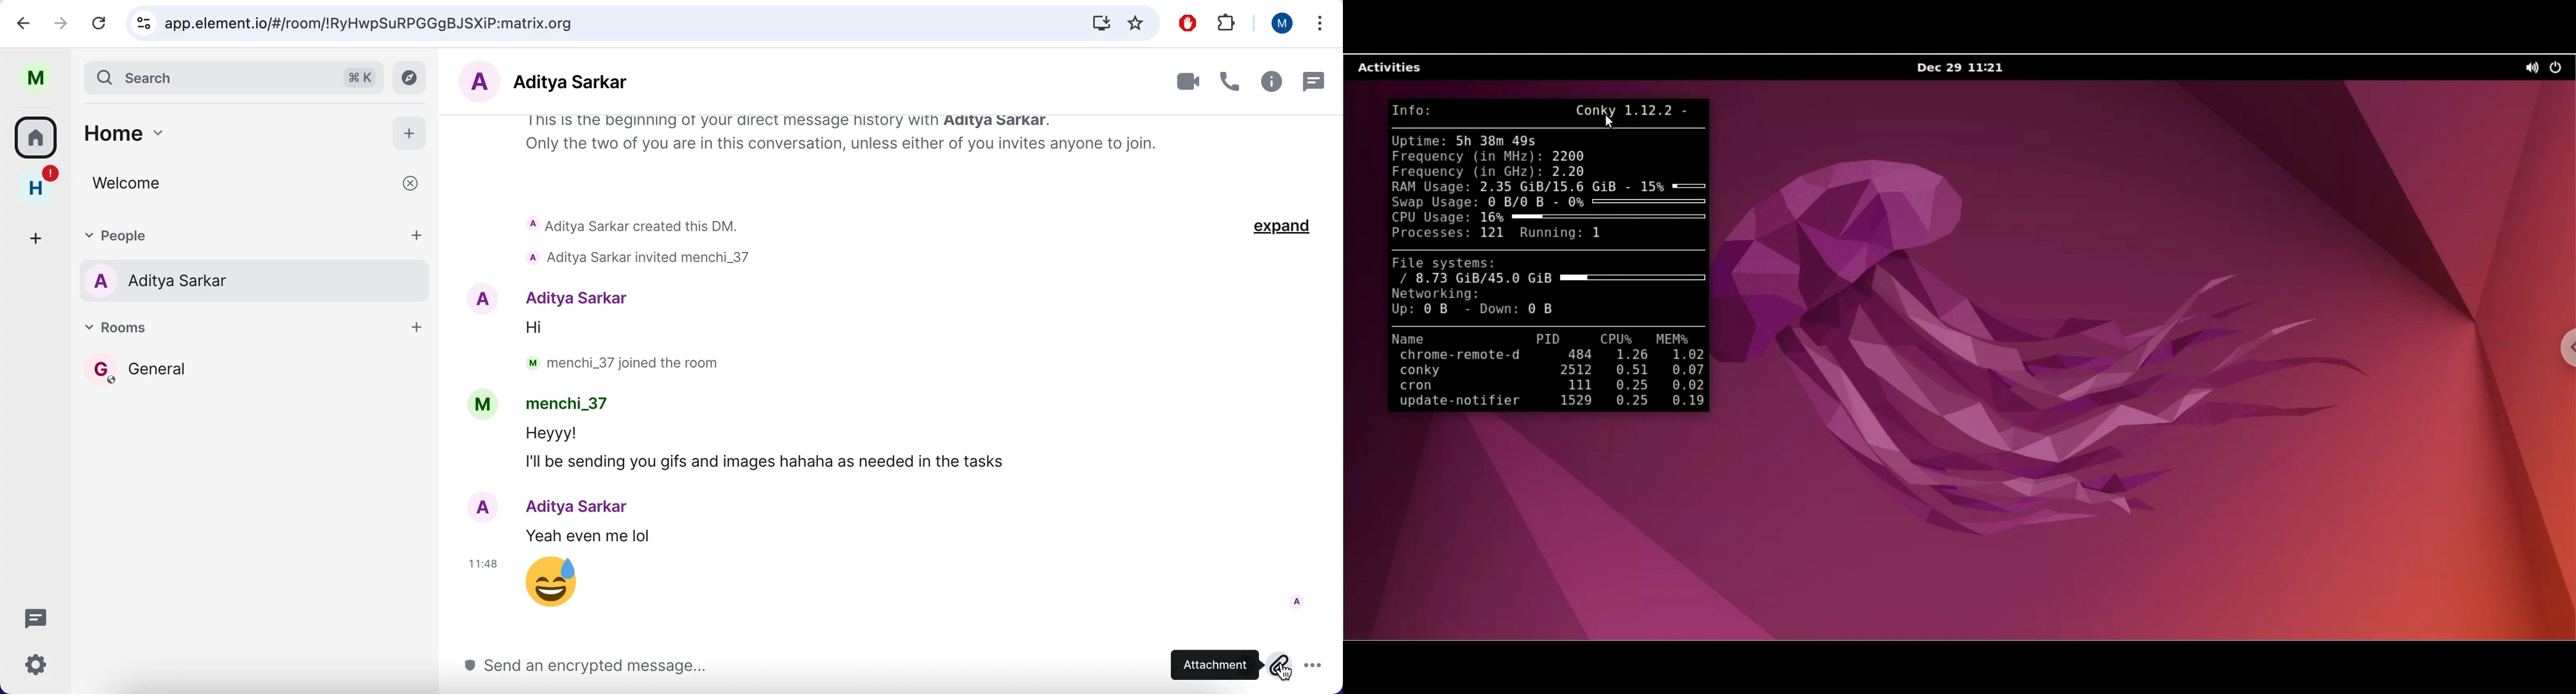  I want to click on home, so click(126, 130).